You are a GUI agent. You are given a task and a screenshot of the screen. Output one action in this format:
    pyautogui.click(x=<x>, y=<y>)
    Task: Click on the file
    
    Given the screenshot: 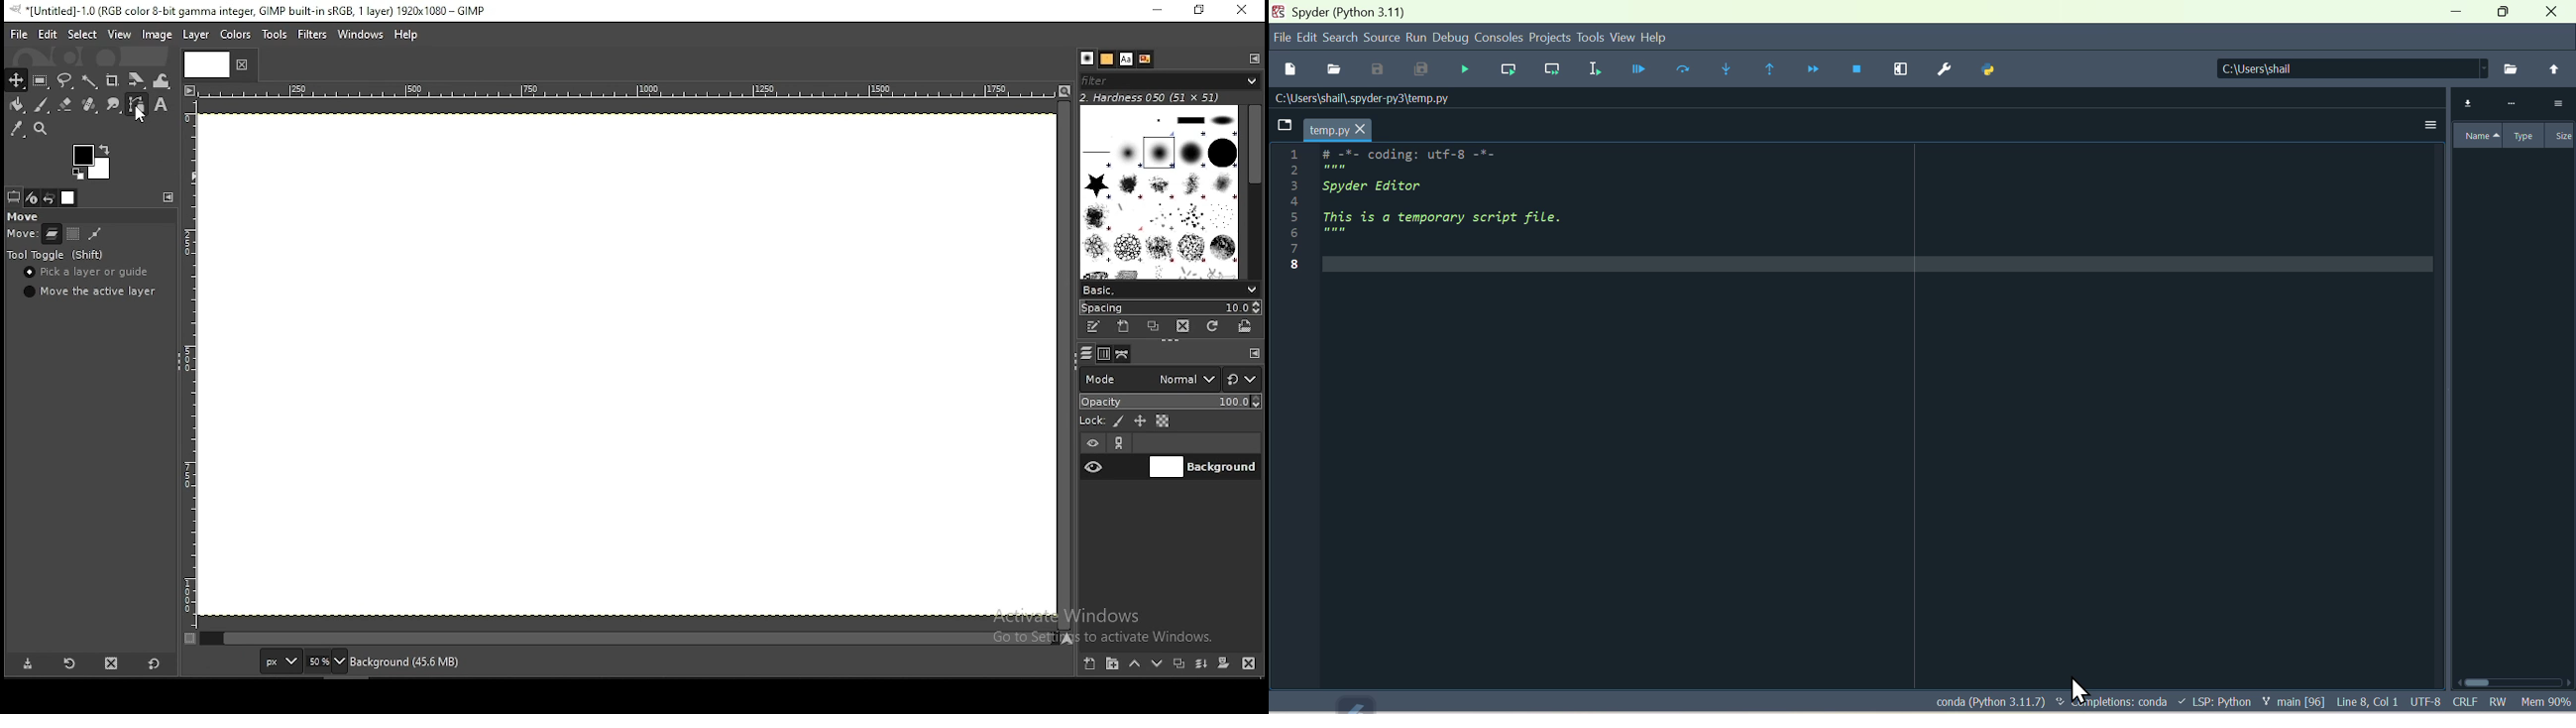 What is the action you would take?
    pyautogui.click(x=19, y=35)
    